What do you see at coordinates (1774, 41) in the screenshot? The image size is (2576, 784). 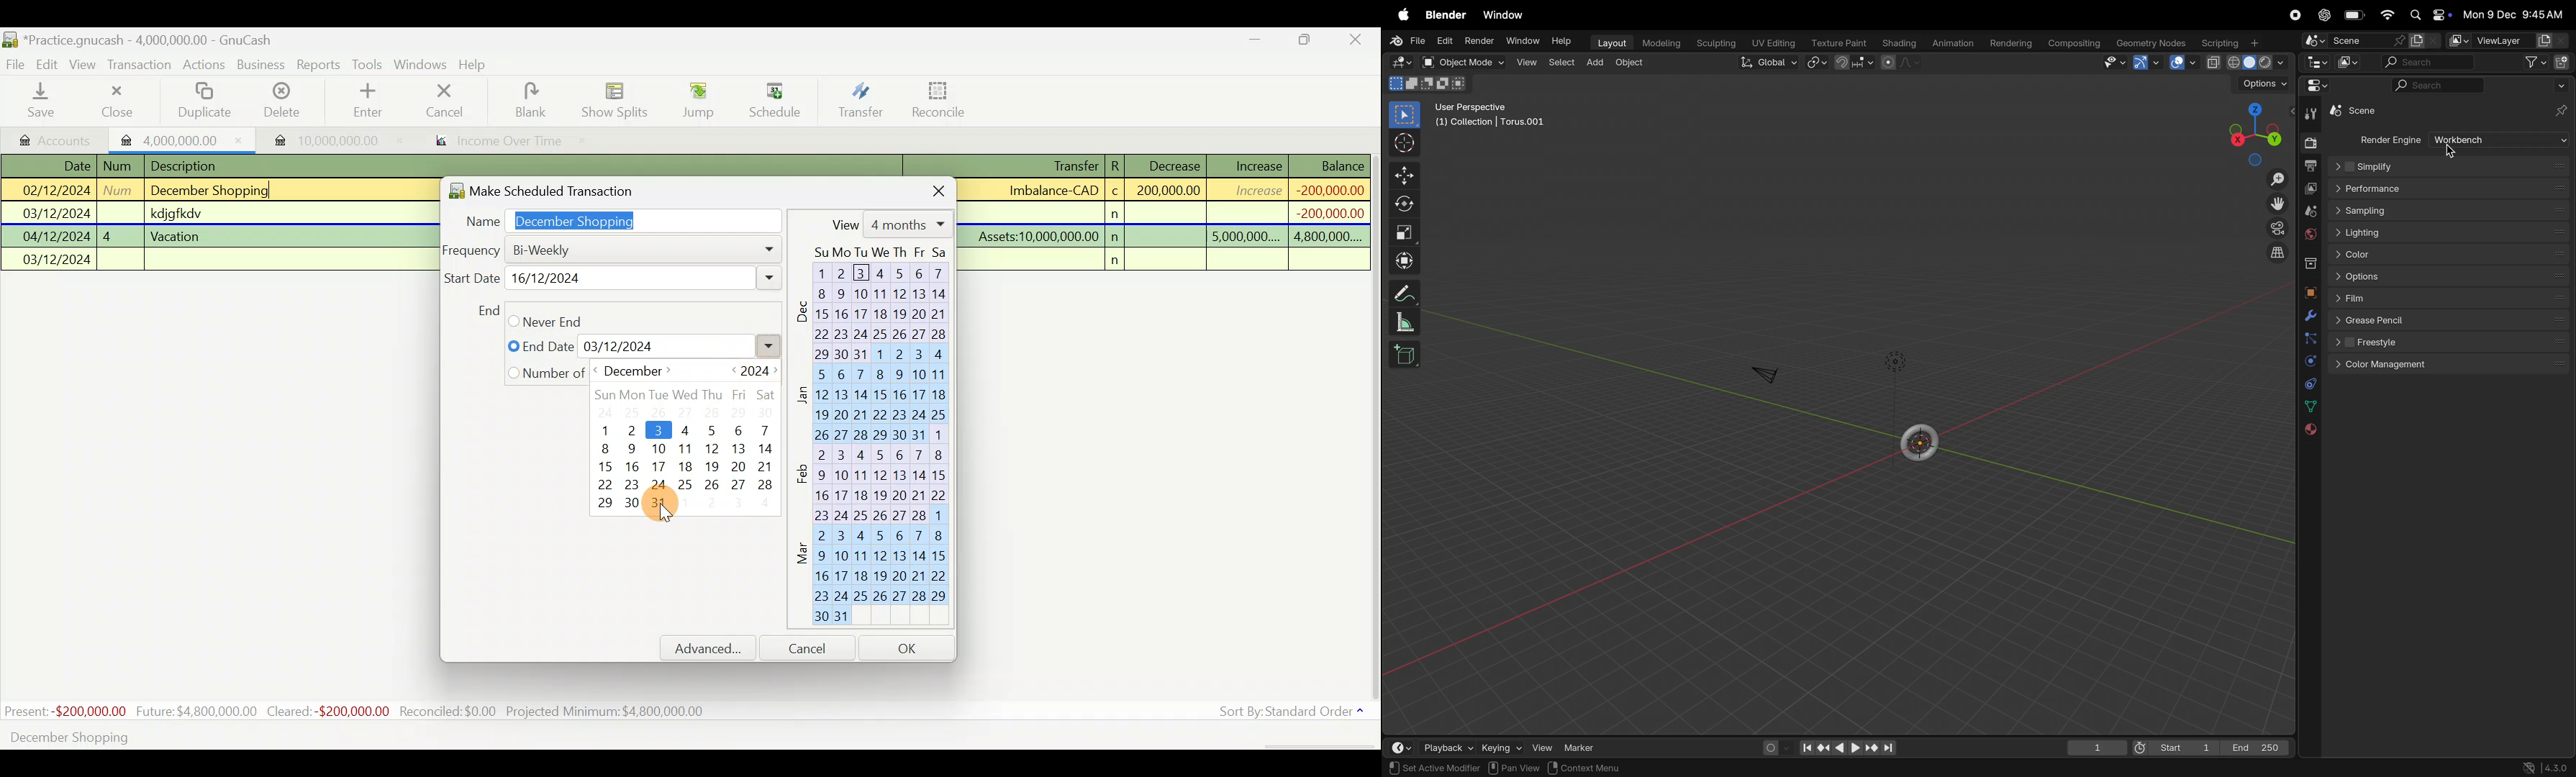 I see `Uv editing` at bounding box center [1774, 41].